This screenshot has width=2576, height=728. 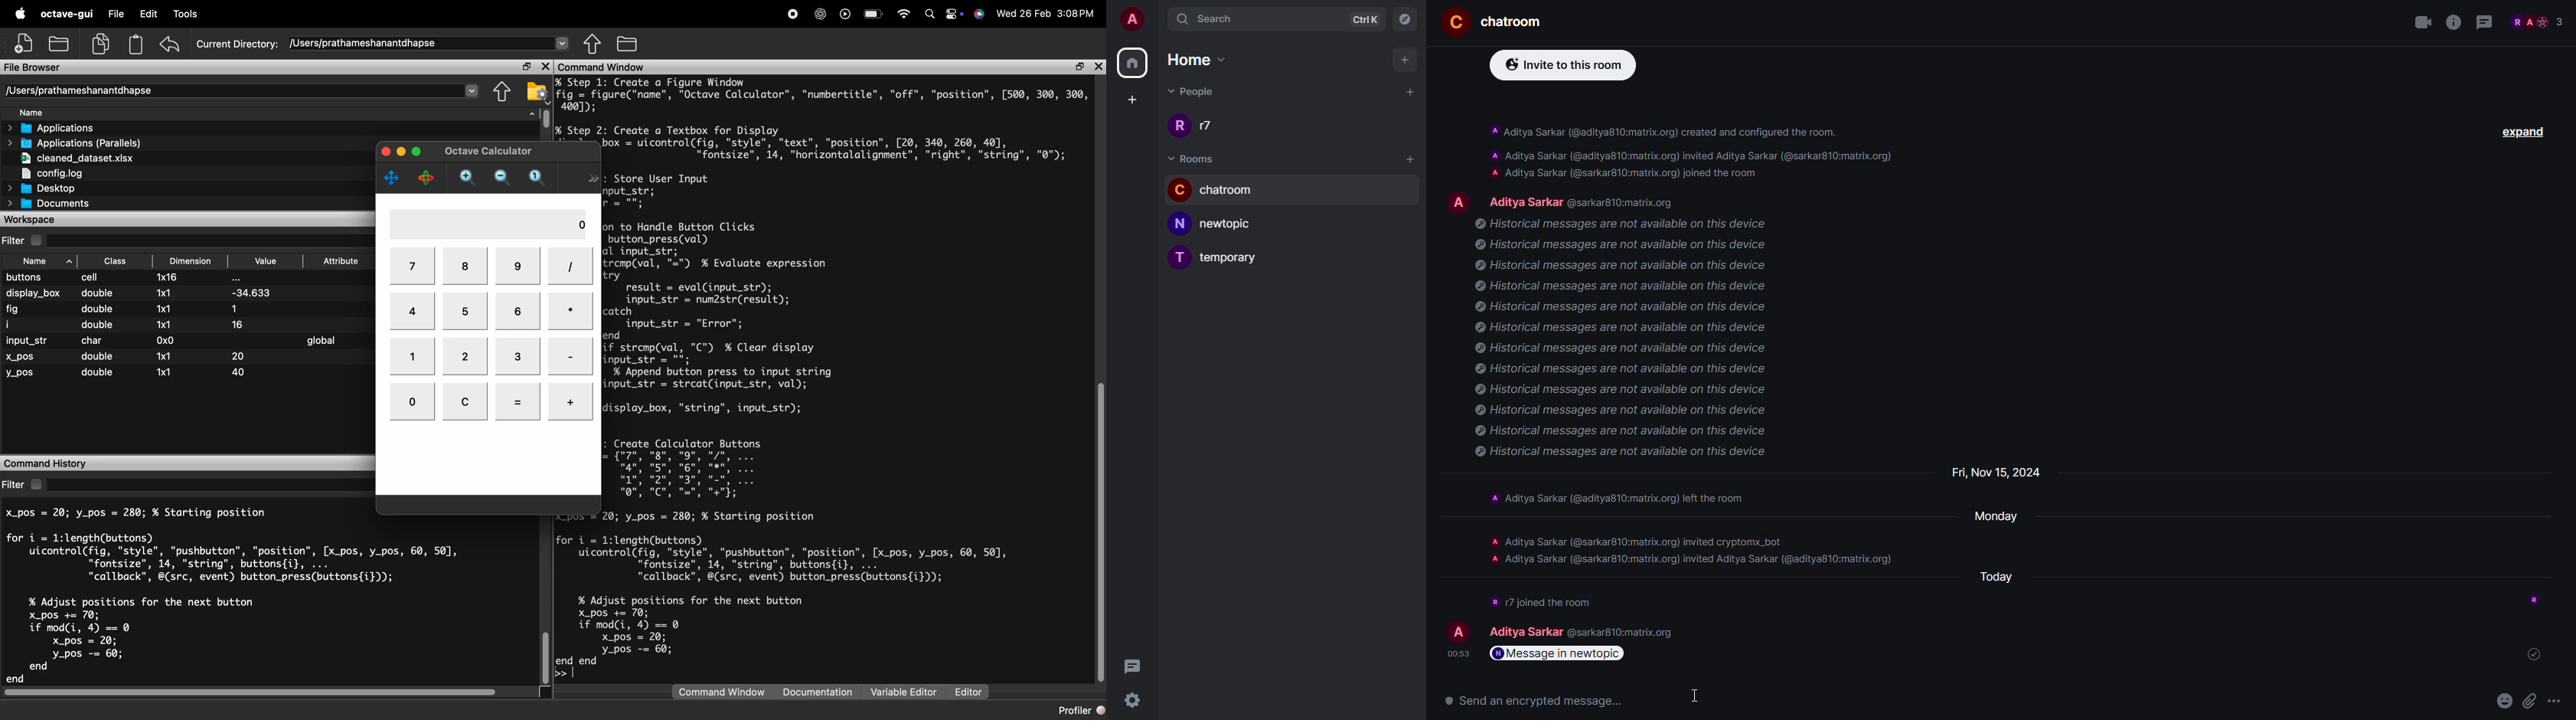 What do you see at coordinates (1555, 67) in the screenshot?
I see `Invite to this room` at bounding box center [1555, 67].